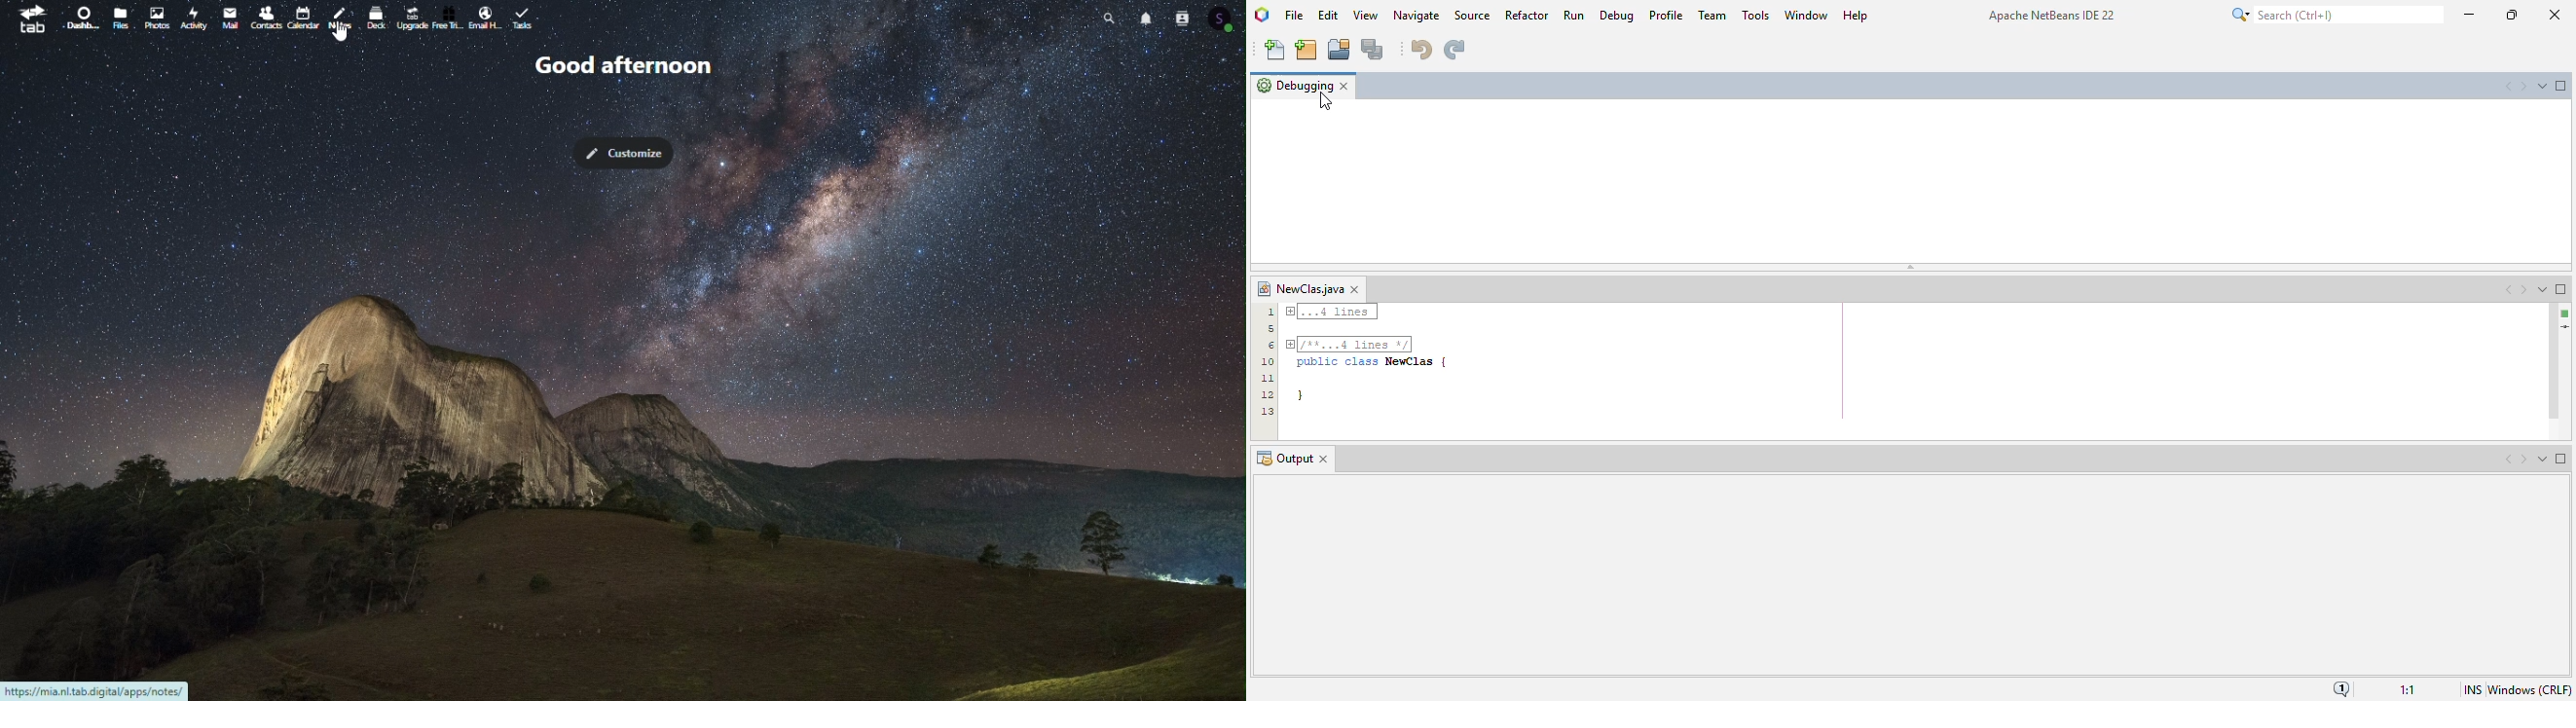 Image resolution: width=2576 pixels, height=728 pixels. What do you see at coordinates (2561, 288) in the screenshot?
I see `maximize window` at bounding box center [2561, 288].